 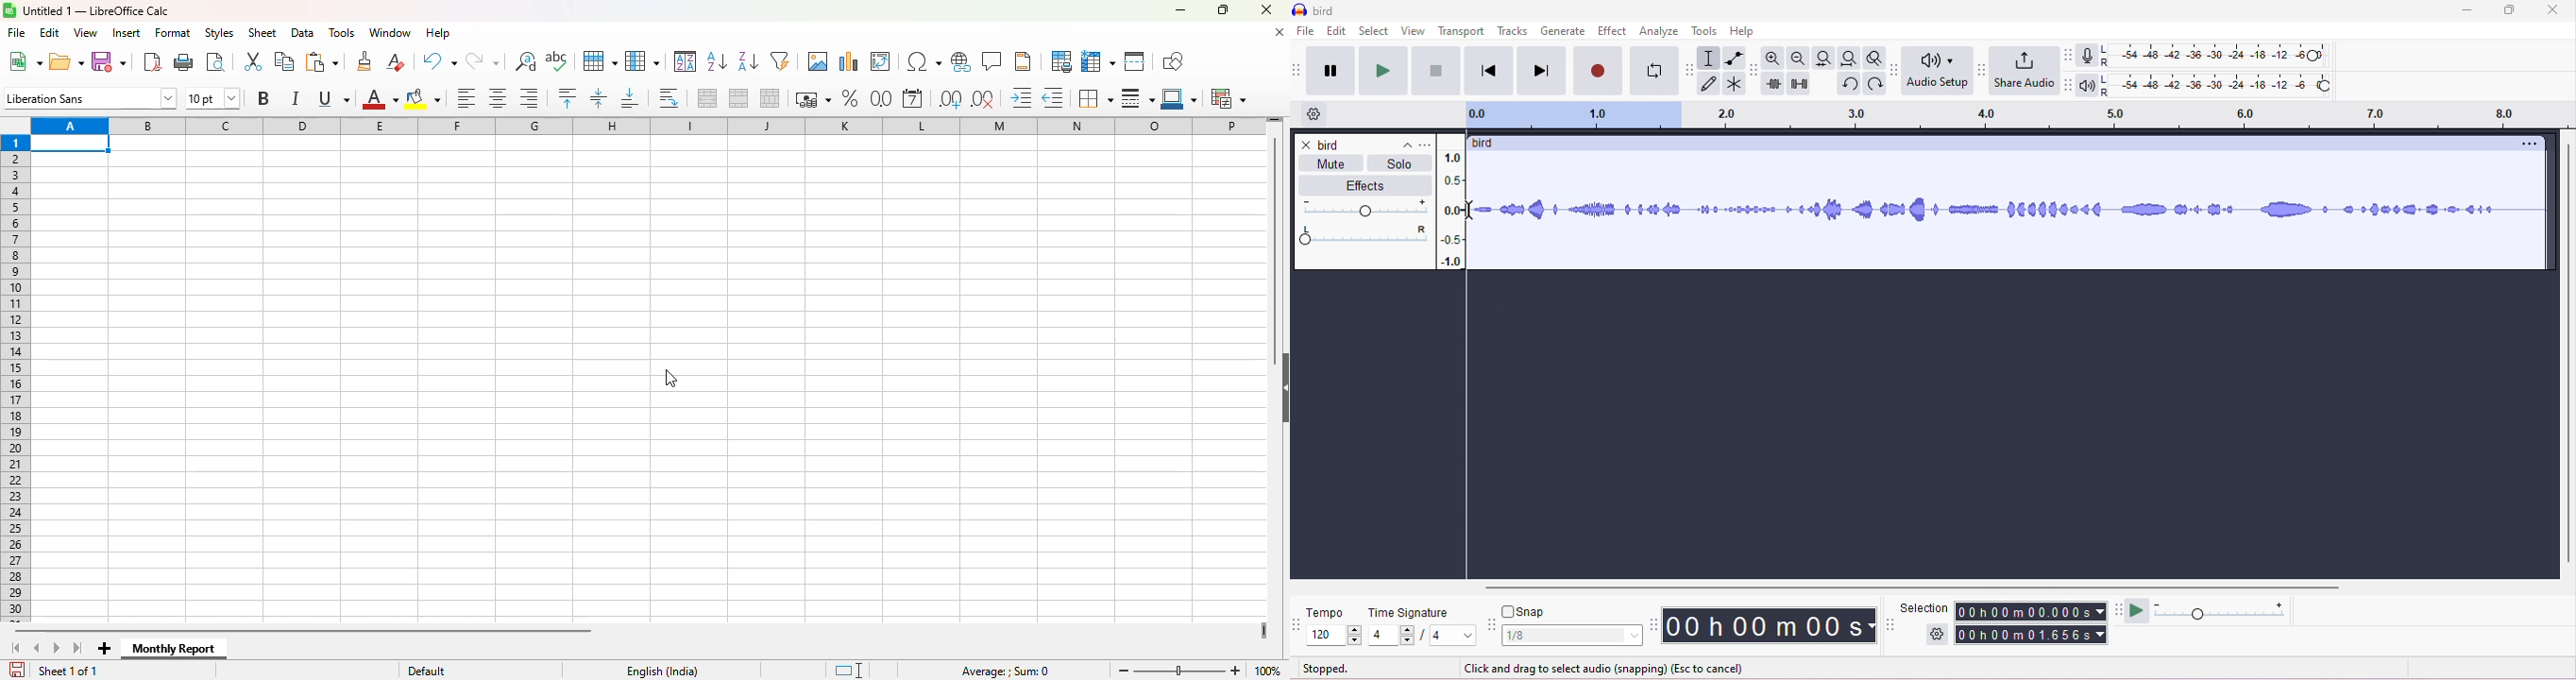 What do you see at coordinates (1422, 637) in the screenshot?
I see `4/4 (select time signature)` at bounding box center [1422, 637].